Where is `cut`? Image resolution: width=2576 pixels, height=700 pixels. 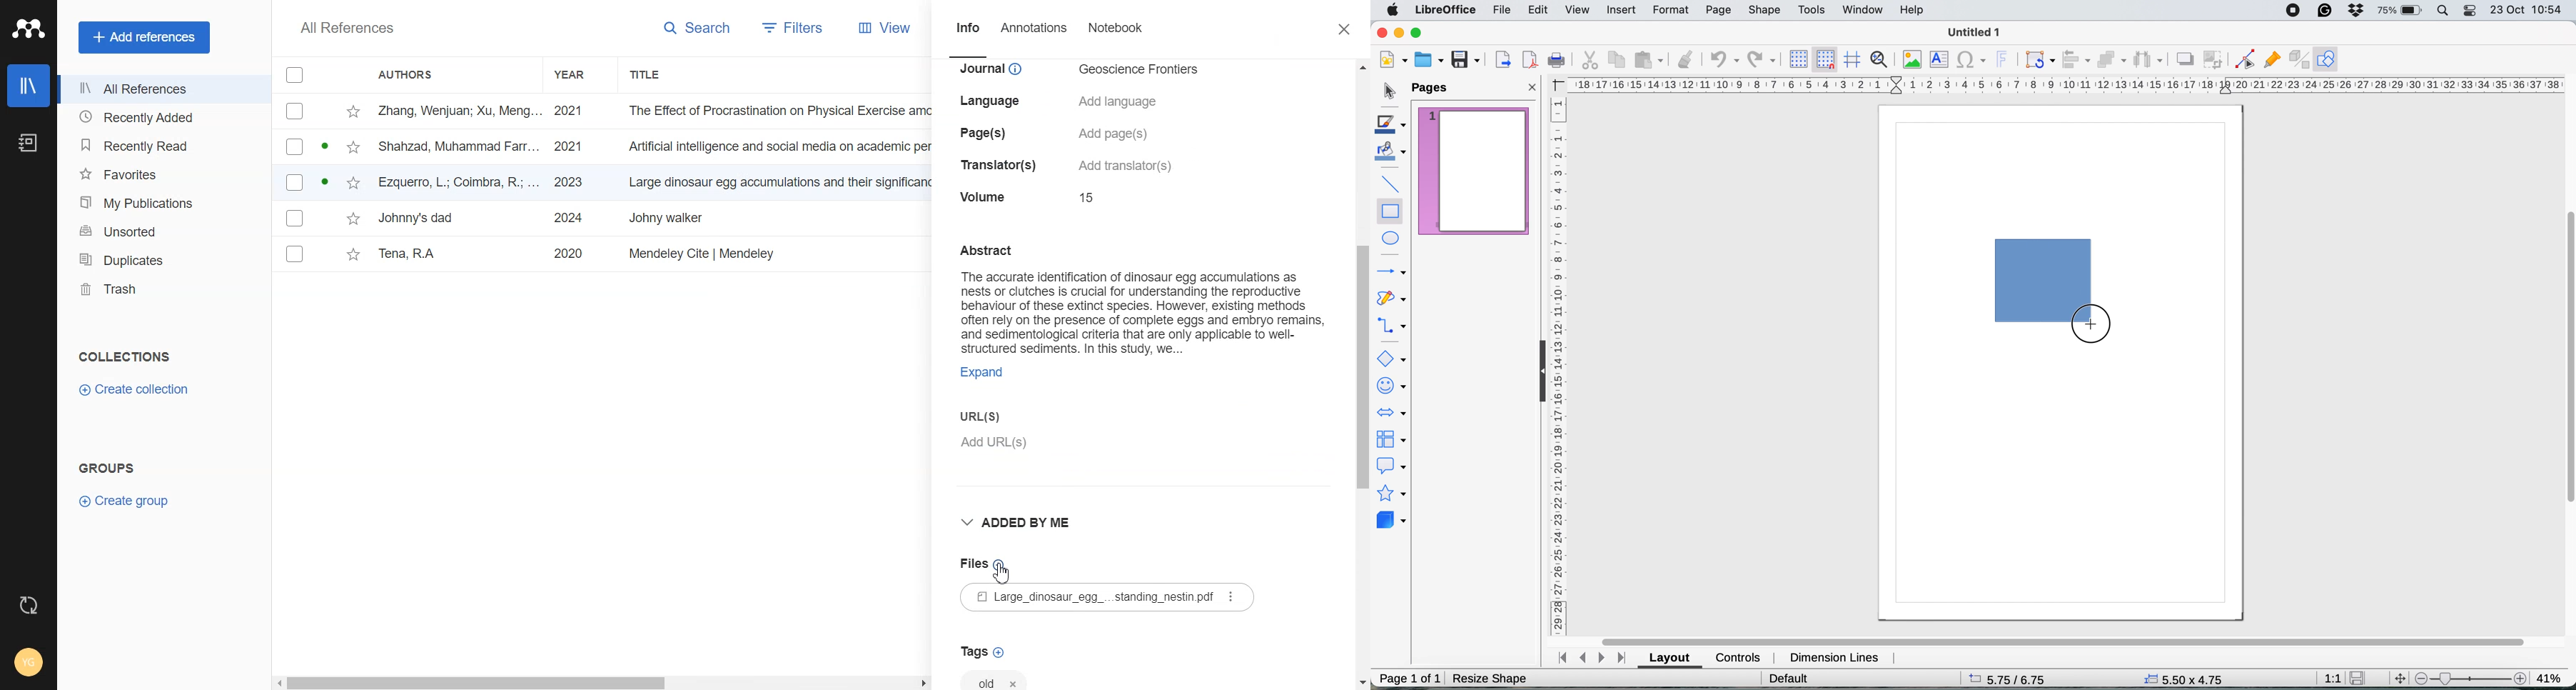 cut is located at coordinates (1588, 60).